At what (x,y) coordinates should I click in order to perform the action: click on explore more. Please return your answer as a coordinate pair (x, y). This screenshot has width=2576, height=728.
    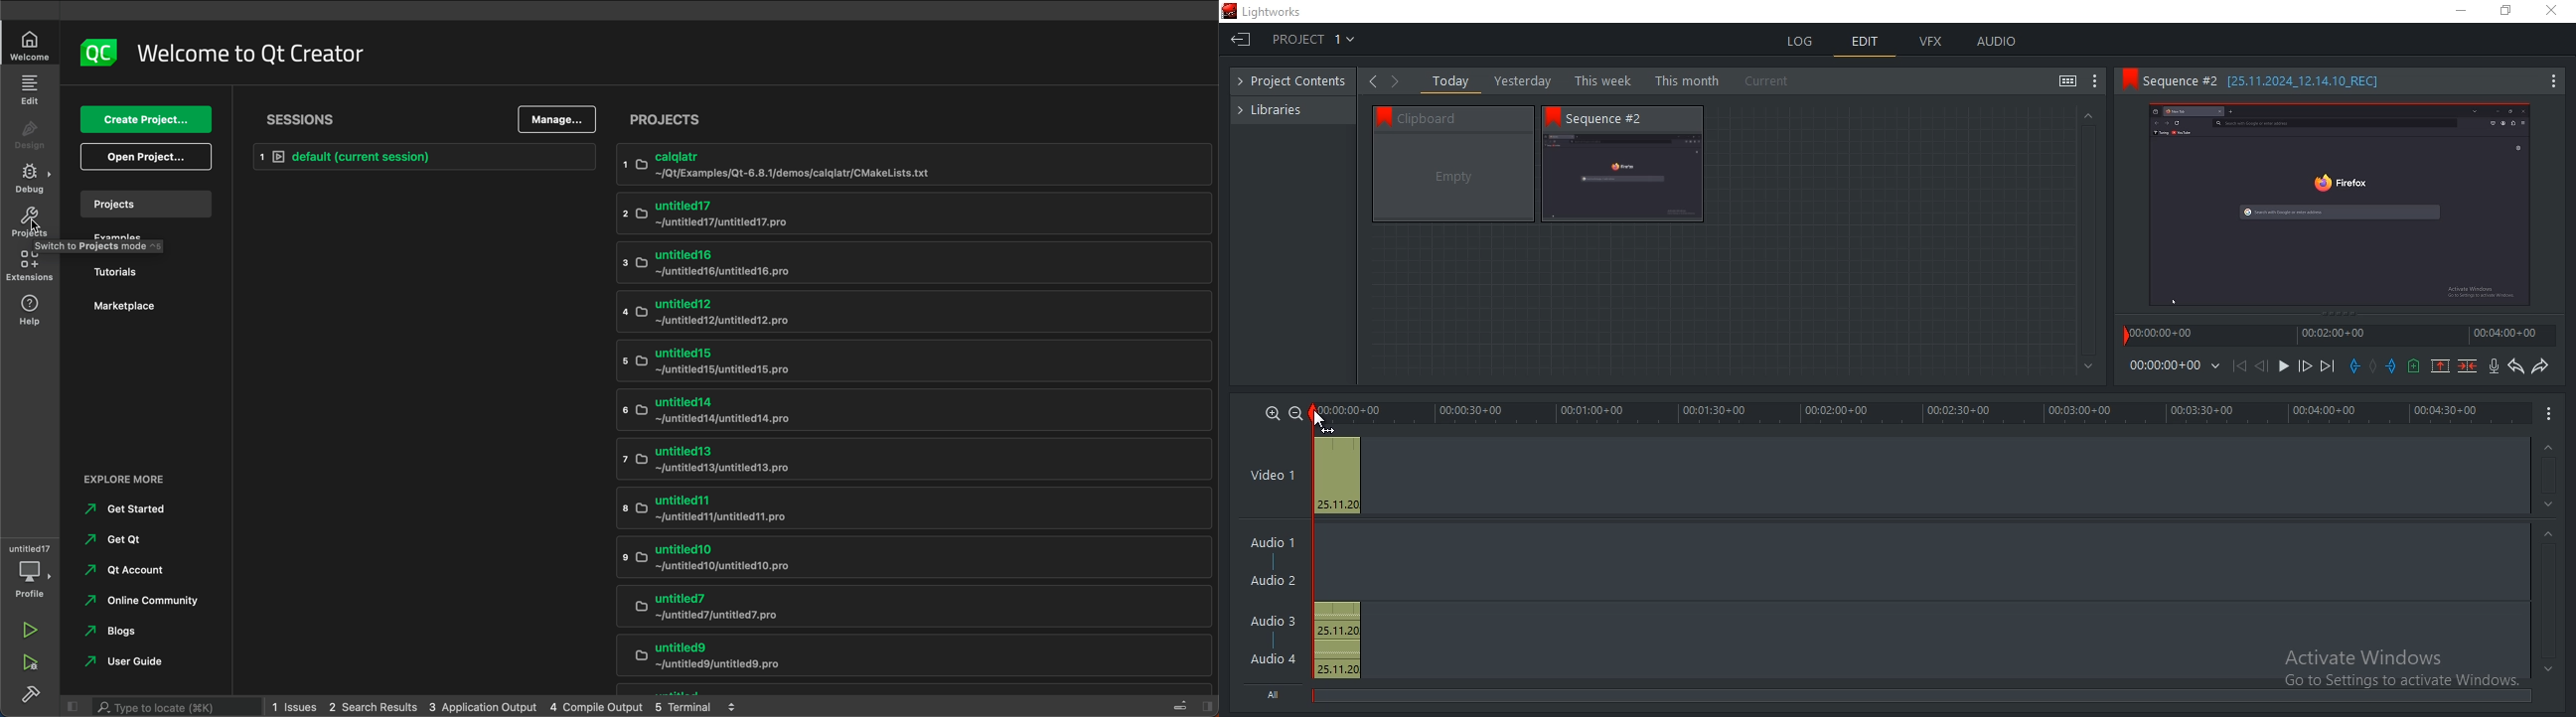
    Looking at the image, I should click on (149, 480).